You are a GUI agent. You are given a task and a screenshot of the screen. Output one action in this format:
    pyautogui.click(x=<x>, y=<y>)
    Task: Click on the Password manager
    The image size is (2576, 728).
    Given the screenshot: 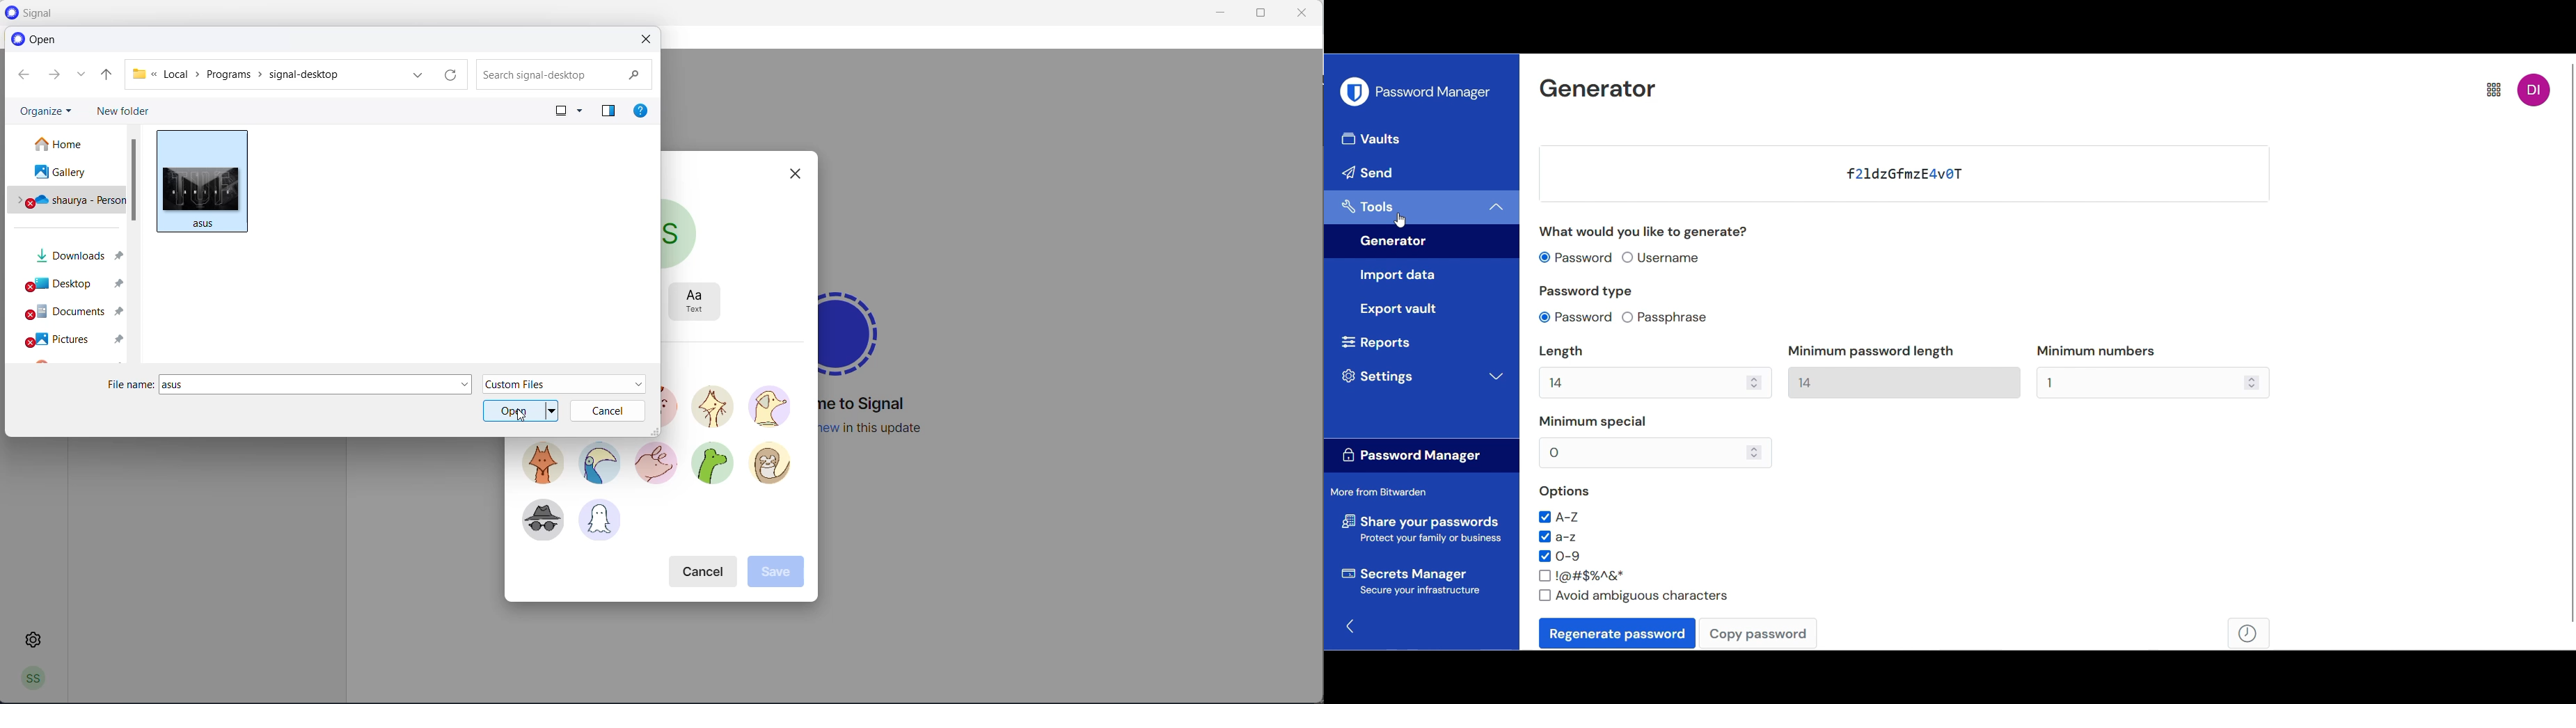 What is the action you would take?
    pyautogui.click(x=1422, y=455)
    